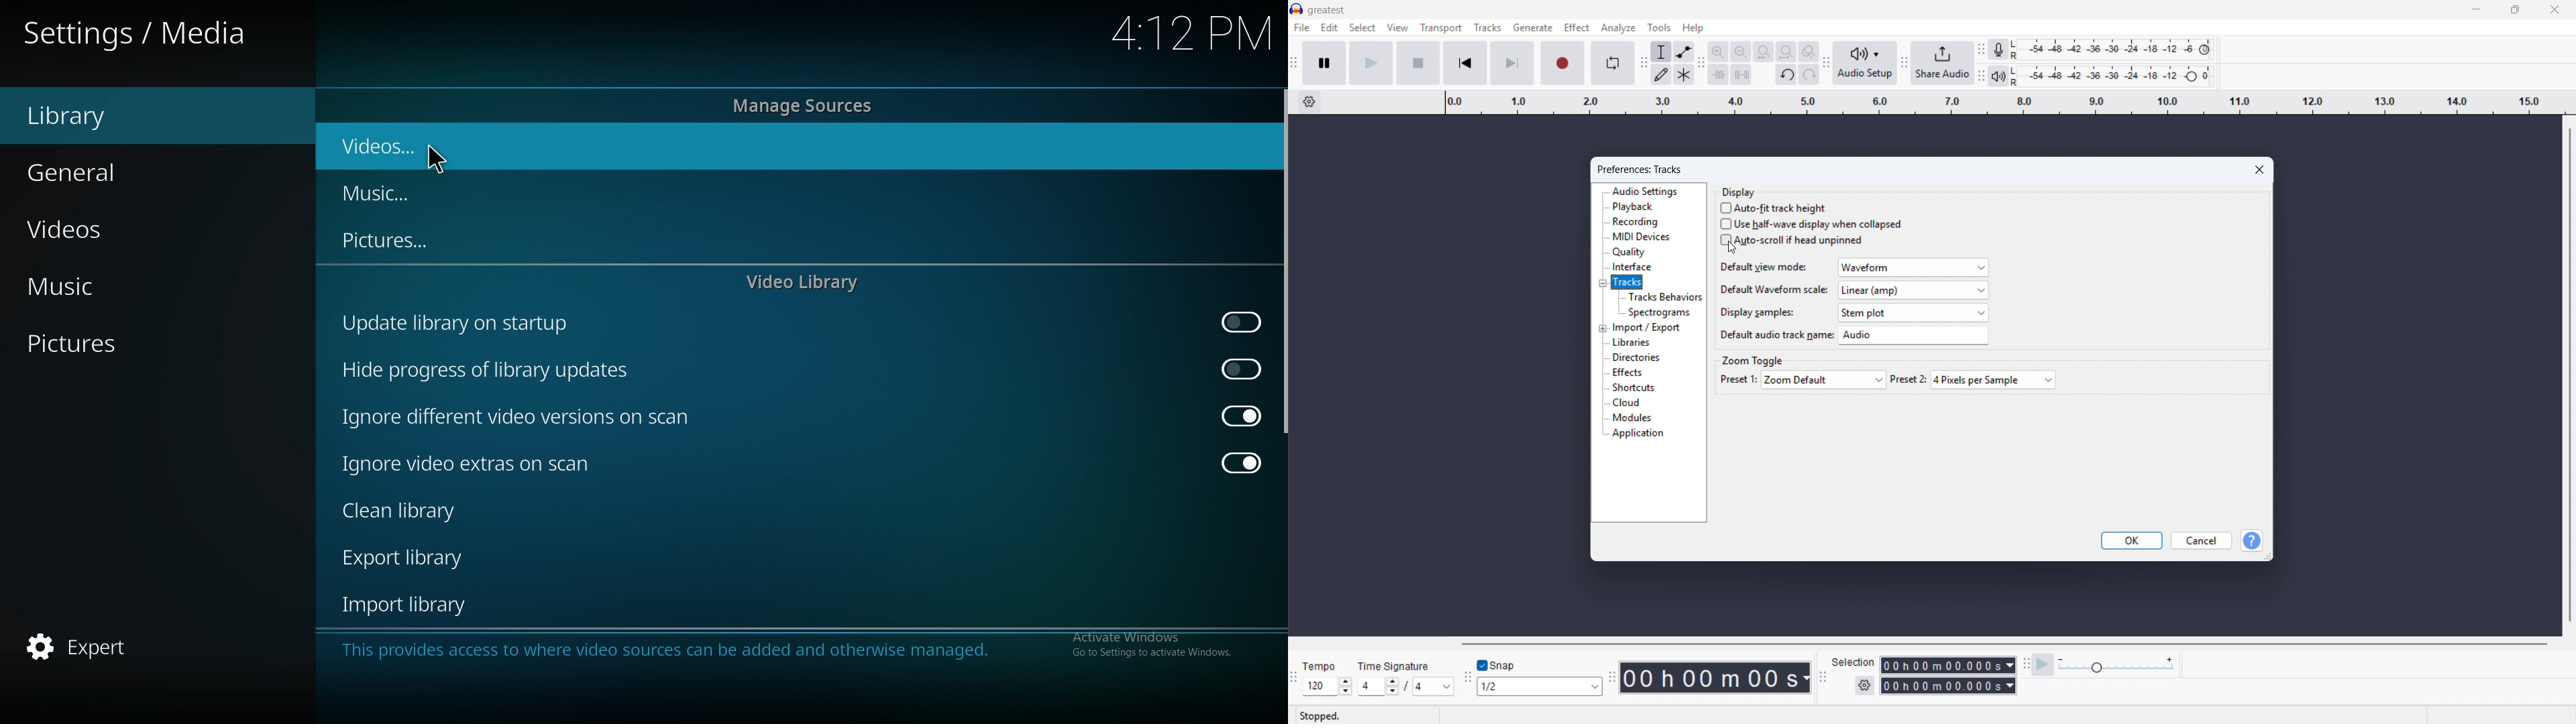  Describe the element at coordinates (1915, 336) in the screenshot. I see `Default audio track name ` at that location.